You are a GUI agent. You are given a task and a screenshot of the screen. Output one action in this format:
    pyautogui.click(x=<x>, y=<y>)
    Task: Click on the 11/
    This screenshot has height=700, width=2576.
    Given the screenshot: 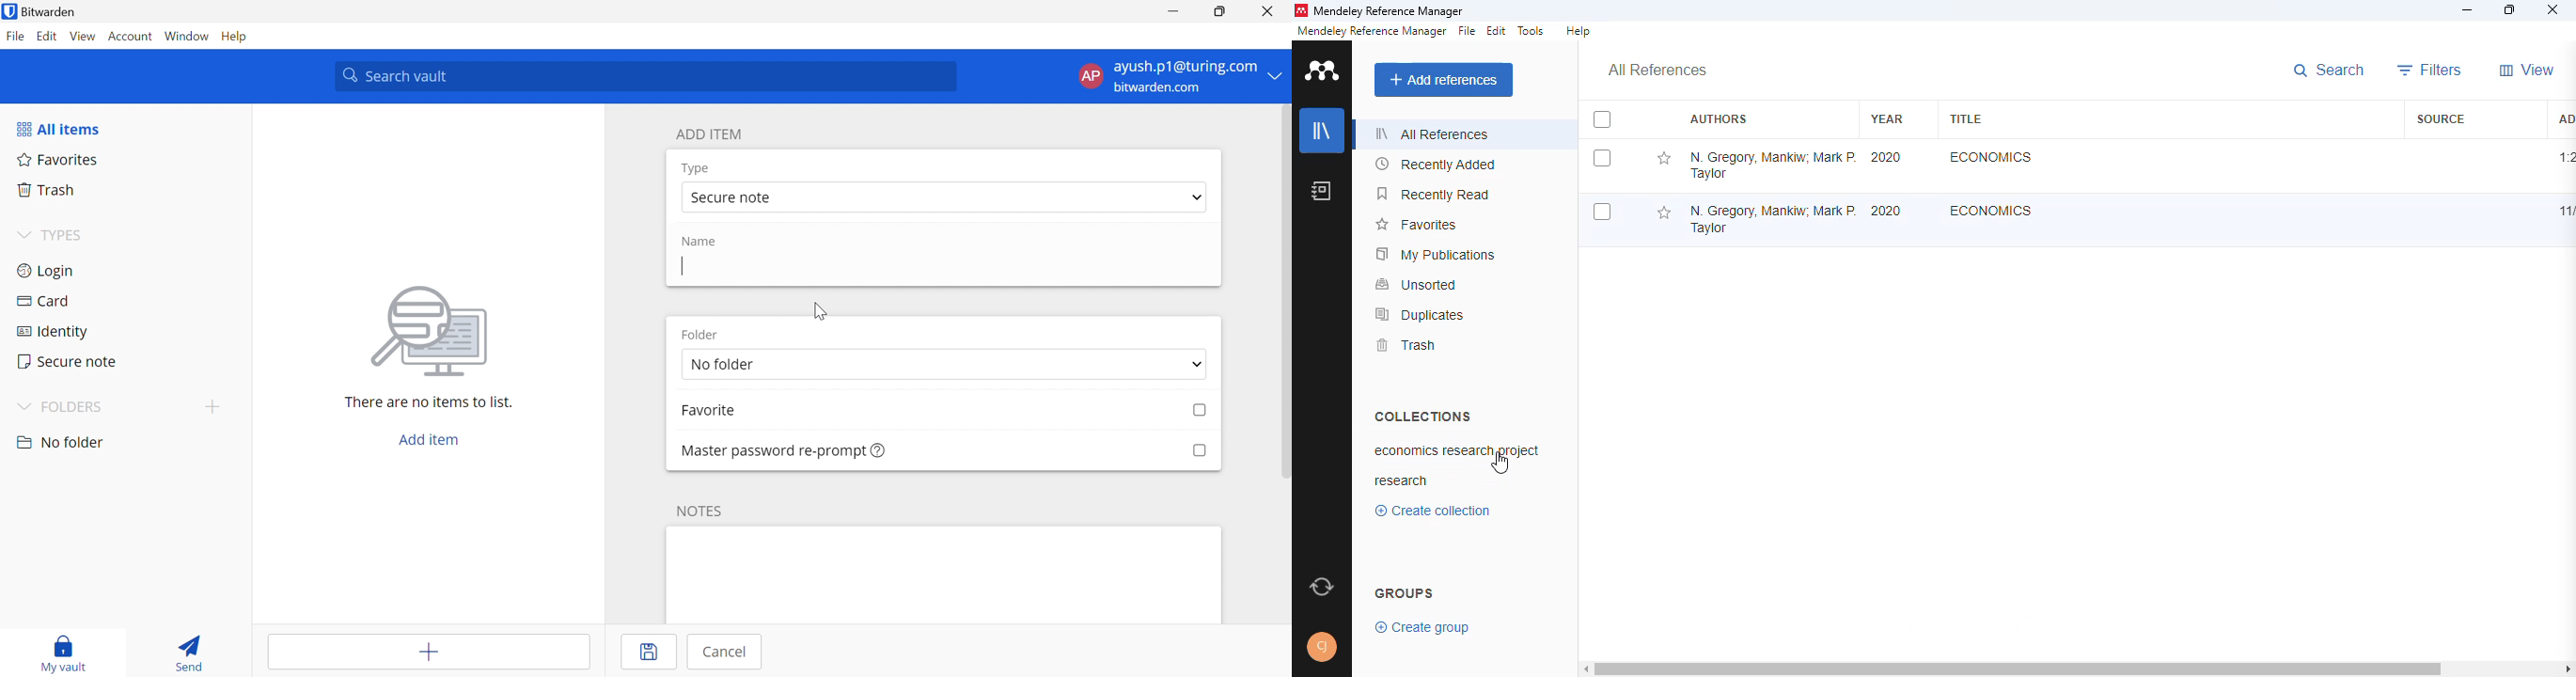 What is the action you would take?
    pyautogui.click(x=2564, y=212)
    